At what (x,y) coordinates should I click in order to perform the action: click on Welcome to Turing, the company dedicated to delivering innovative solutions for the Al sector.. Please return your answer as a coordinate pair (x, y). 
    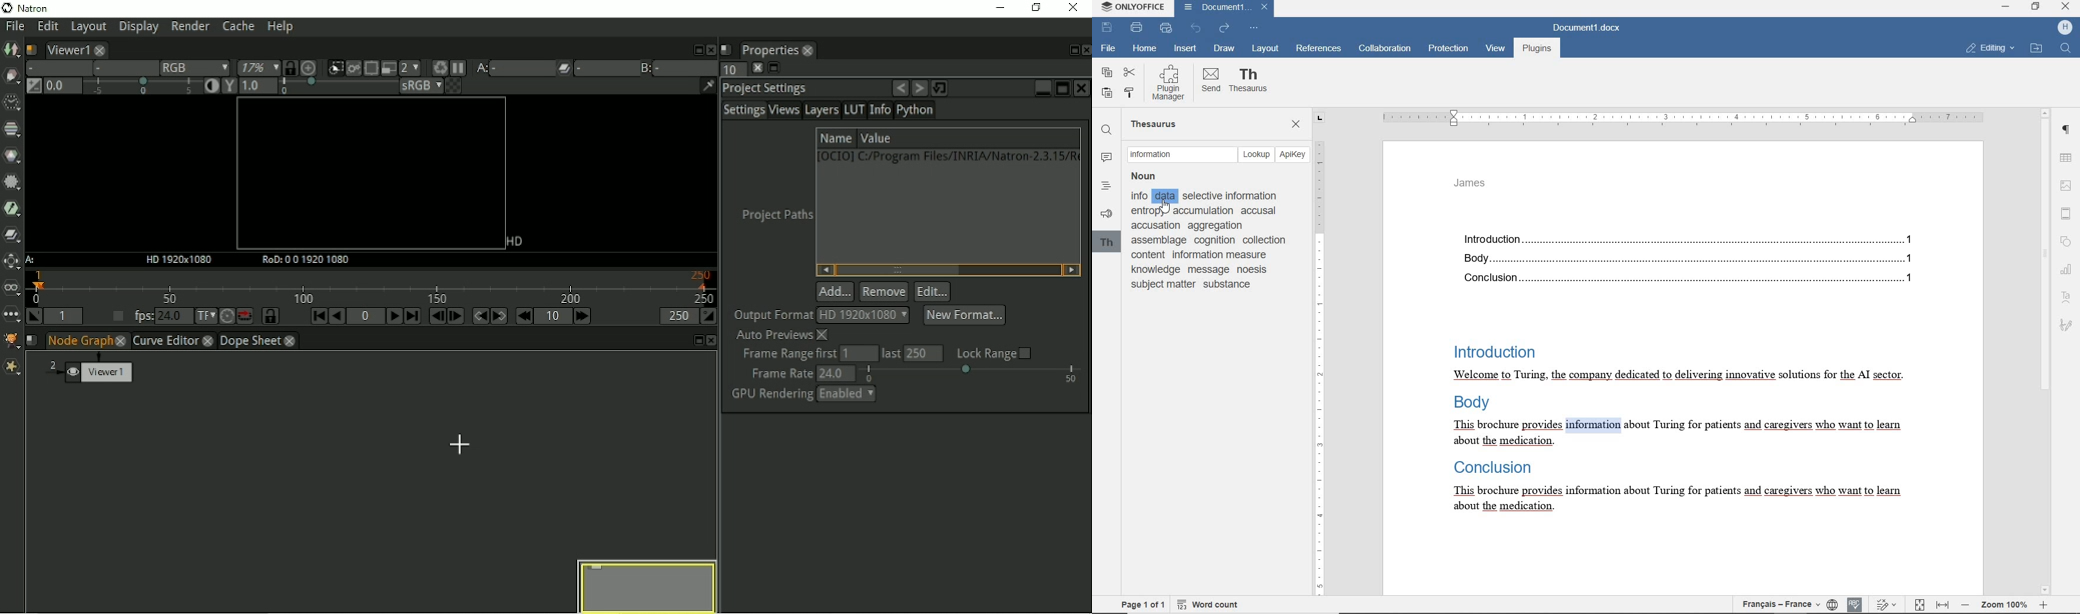
    Looking at the image, I should click on (1688, 375).